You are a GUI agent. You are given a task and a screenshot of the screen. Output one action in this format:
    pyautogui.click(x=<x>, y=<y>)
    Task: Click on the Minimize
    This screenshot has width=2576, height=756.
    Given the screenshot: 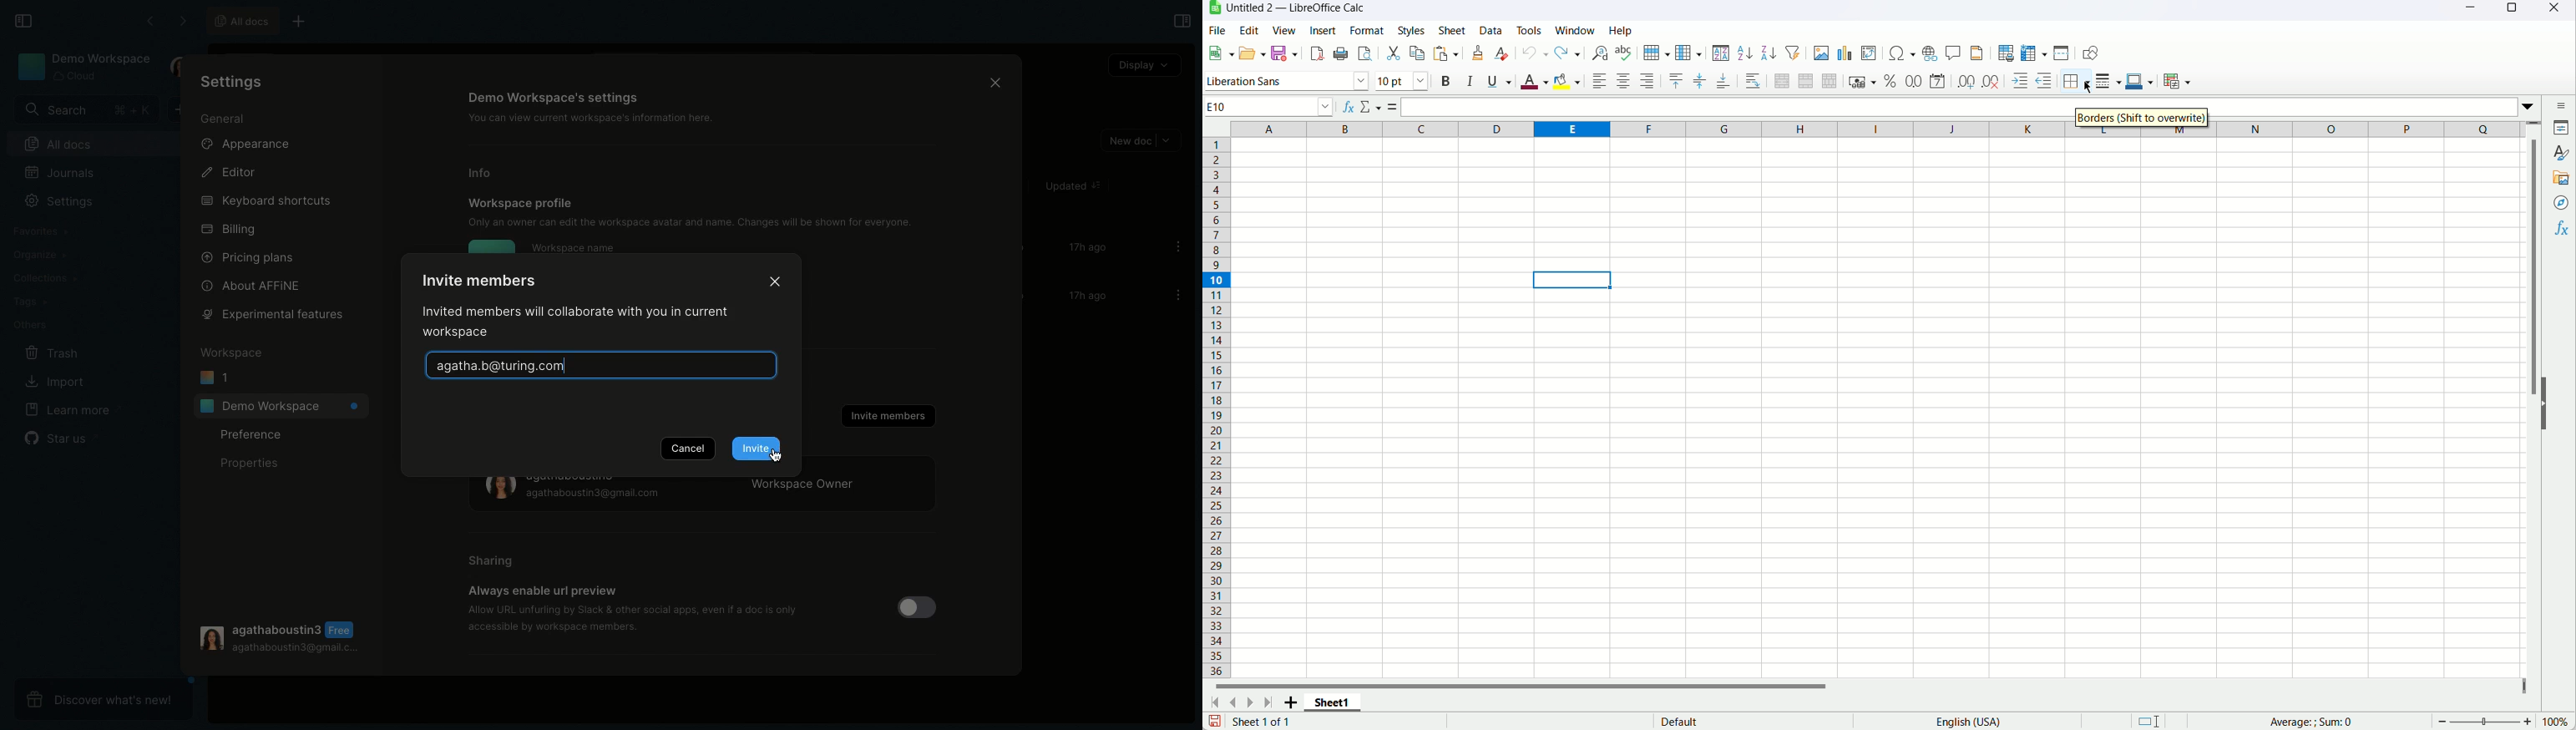 What is the action you would take?
    pyautogui.click(x=2470, y=11)
    